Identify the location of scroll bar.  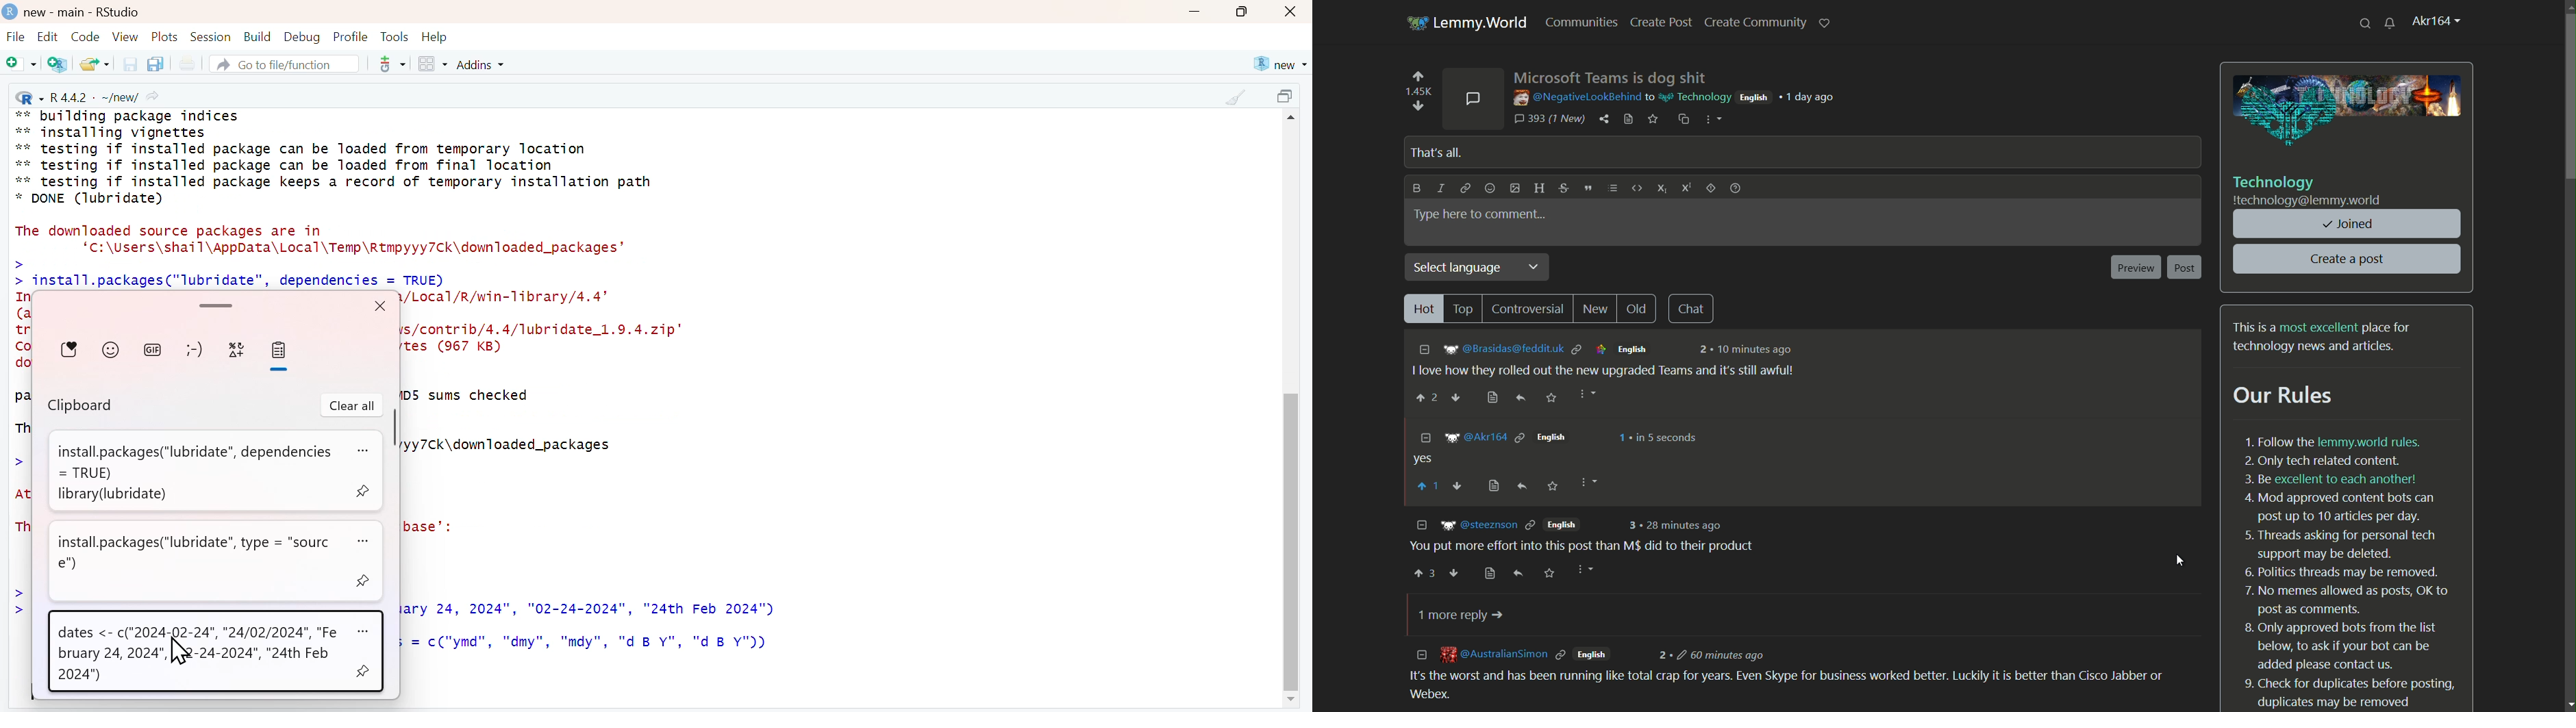
(1290, 537).